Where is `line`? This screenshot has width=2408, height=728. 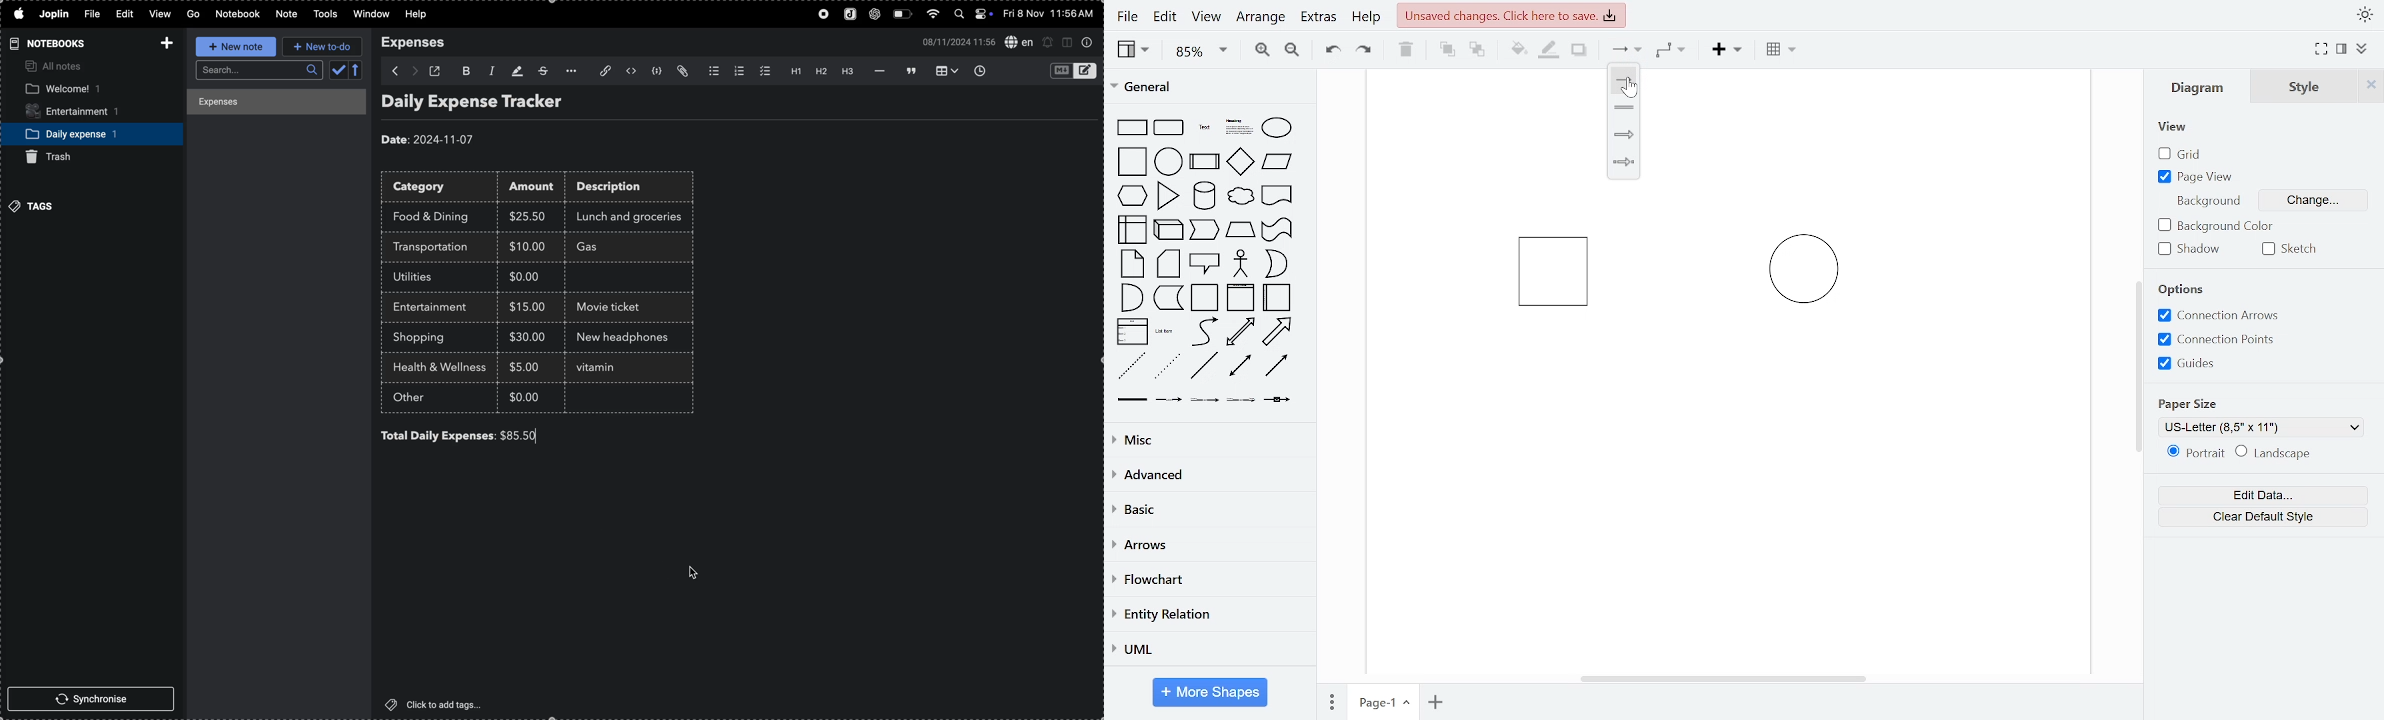
line is located at coordinates (1624, 81).